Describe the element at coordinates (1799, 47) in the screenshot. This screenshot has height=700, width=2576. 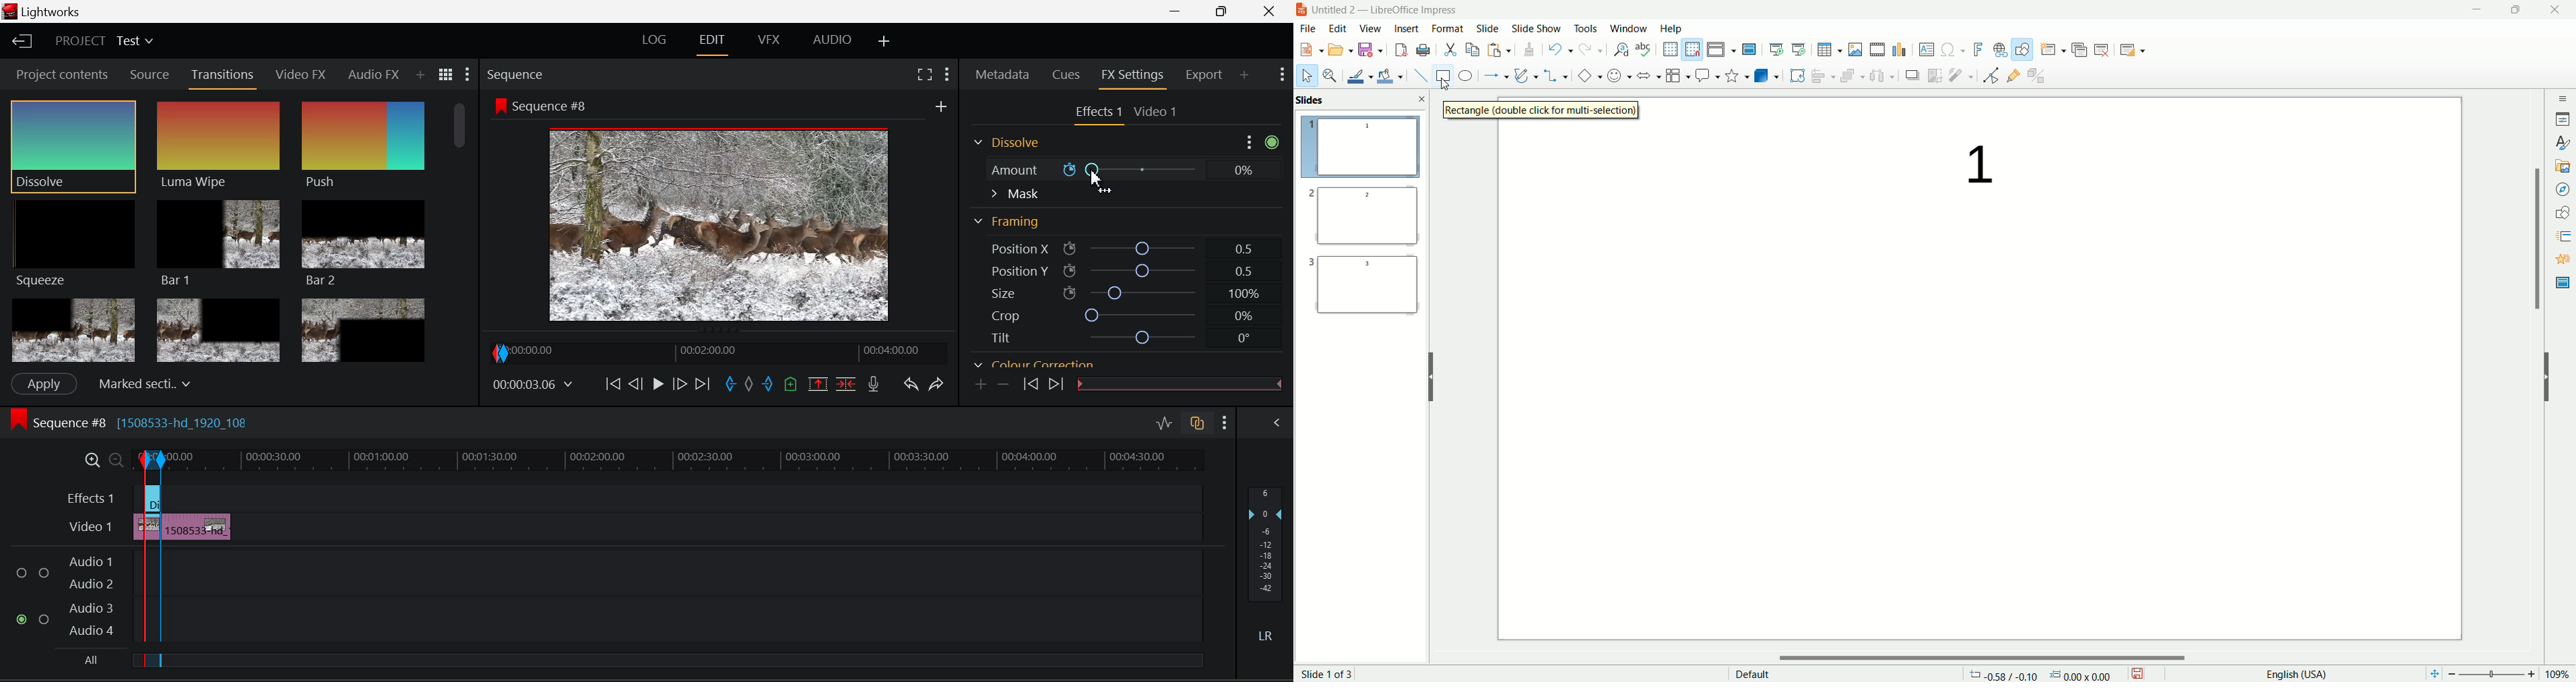
I see `start from current slide` at that location.